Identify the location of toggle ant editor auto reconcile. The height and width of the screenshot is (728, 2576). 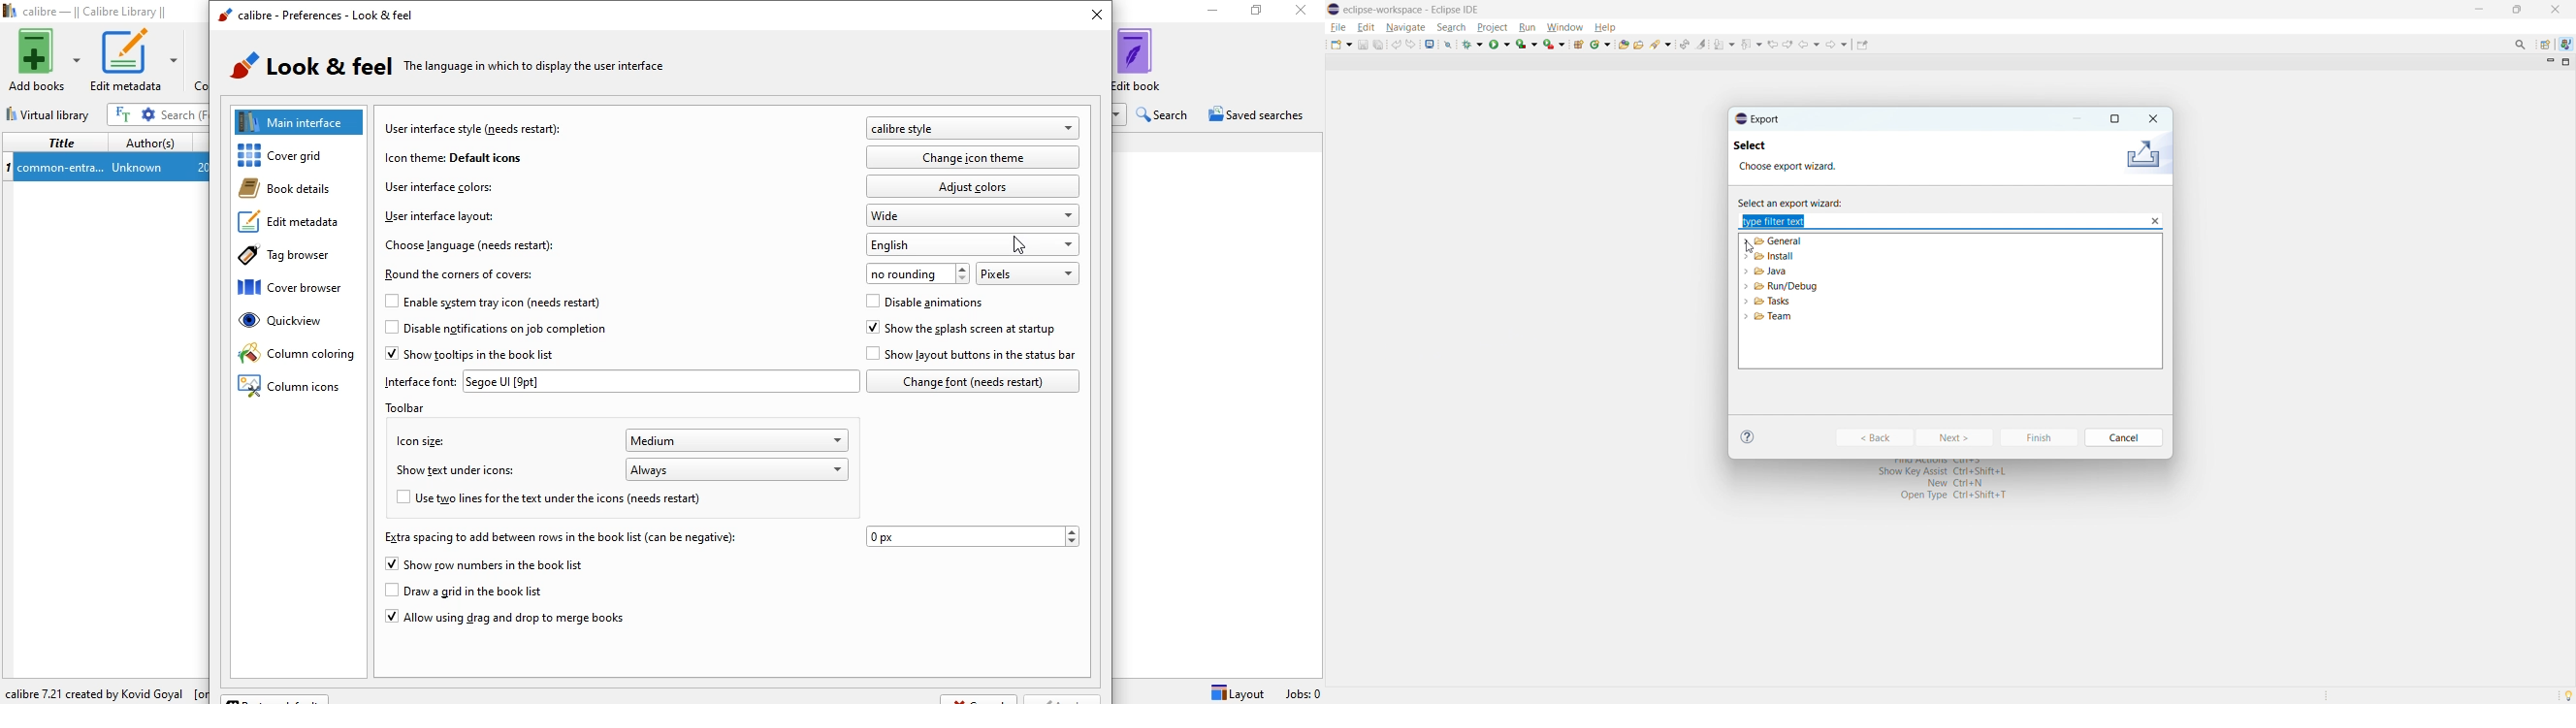
(1684, 44).